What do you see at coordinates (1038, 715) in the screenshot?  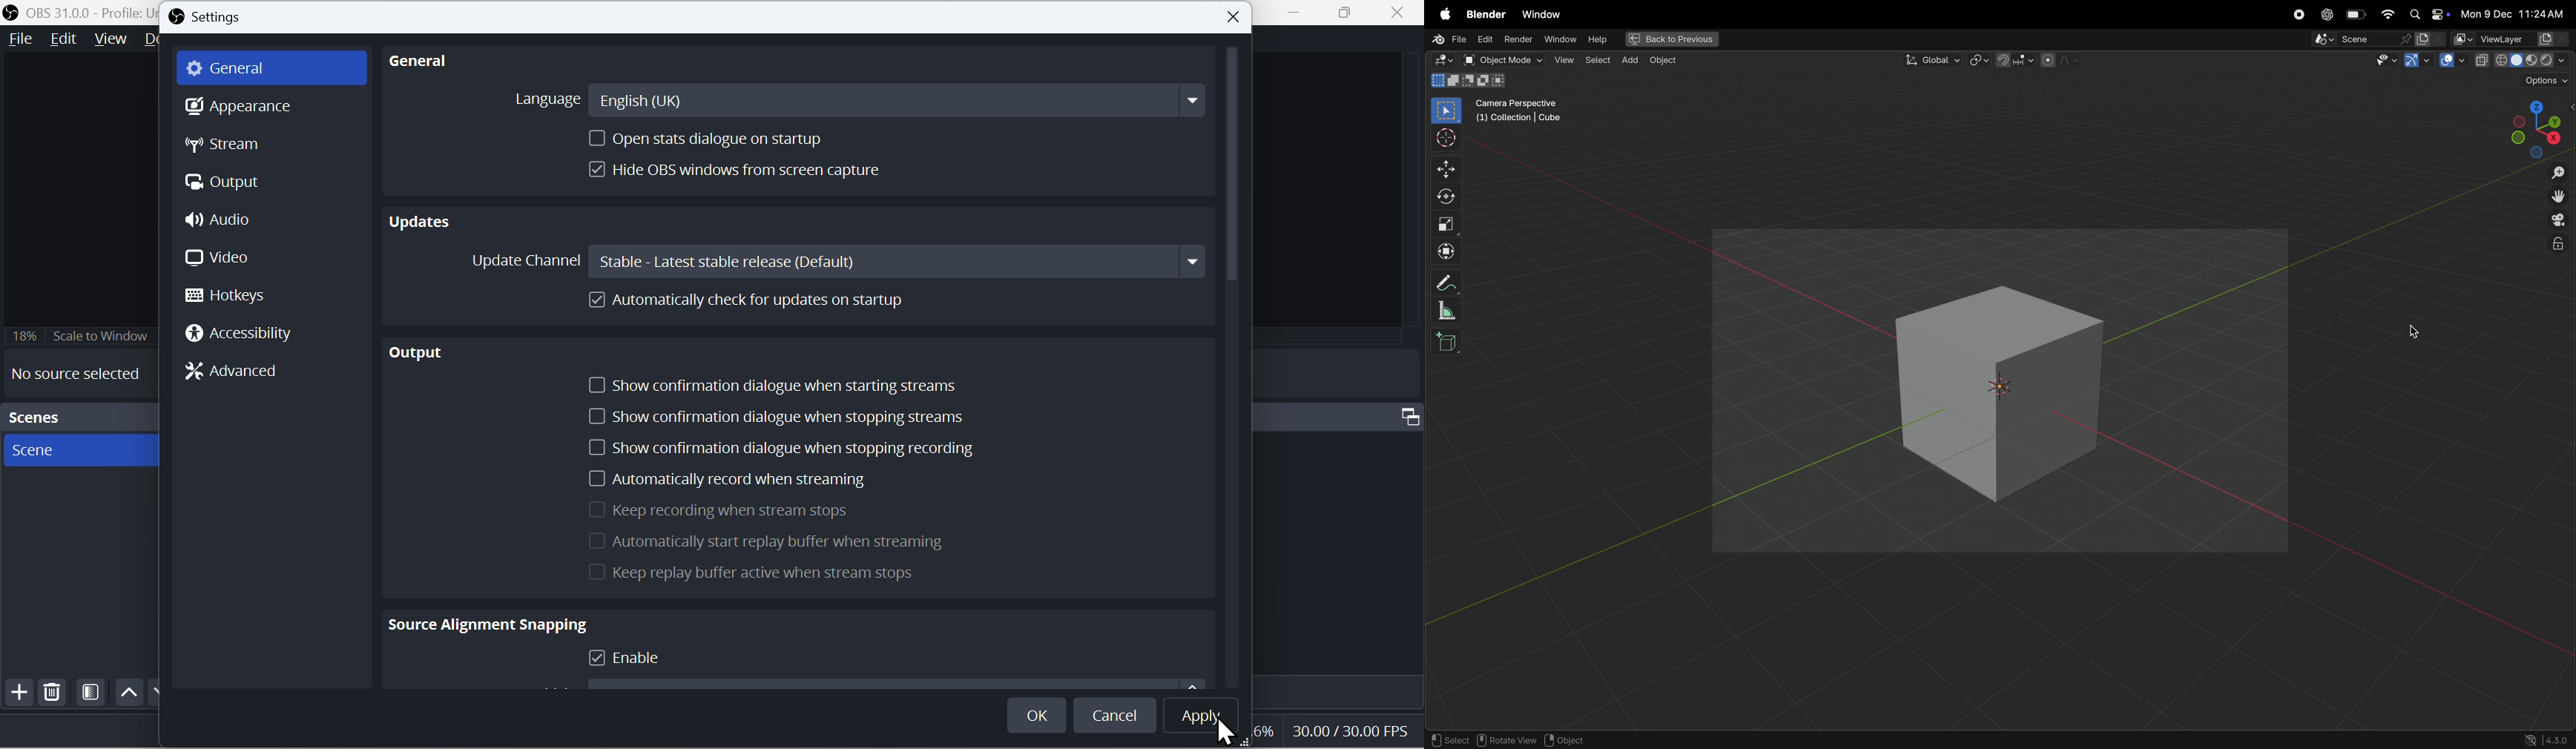 I see `OK` at bounding box center [1038, 715].